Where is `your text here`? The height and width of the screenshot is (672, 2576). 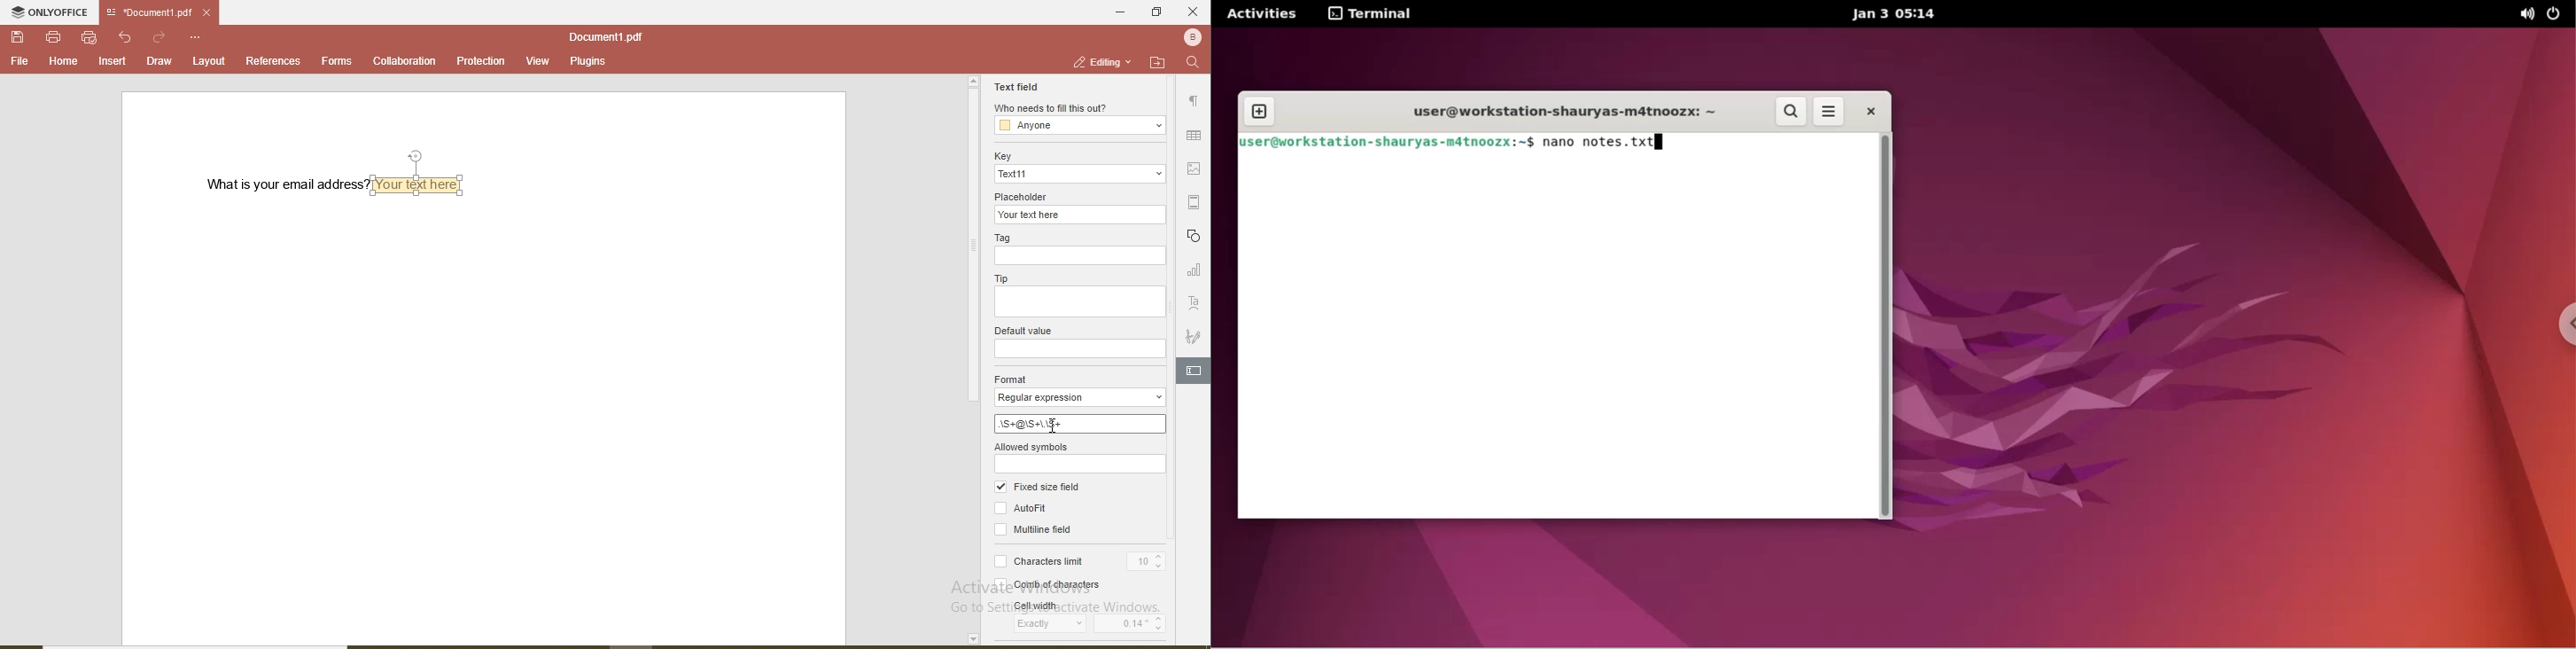 your text here is located at coordinates (1081, 215).